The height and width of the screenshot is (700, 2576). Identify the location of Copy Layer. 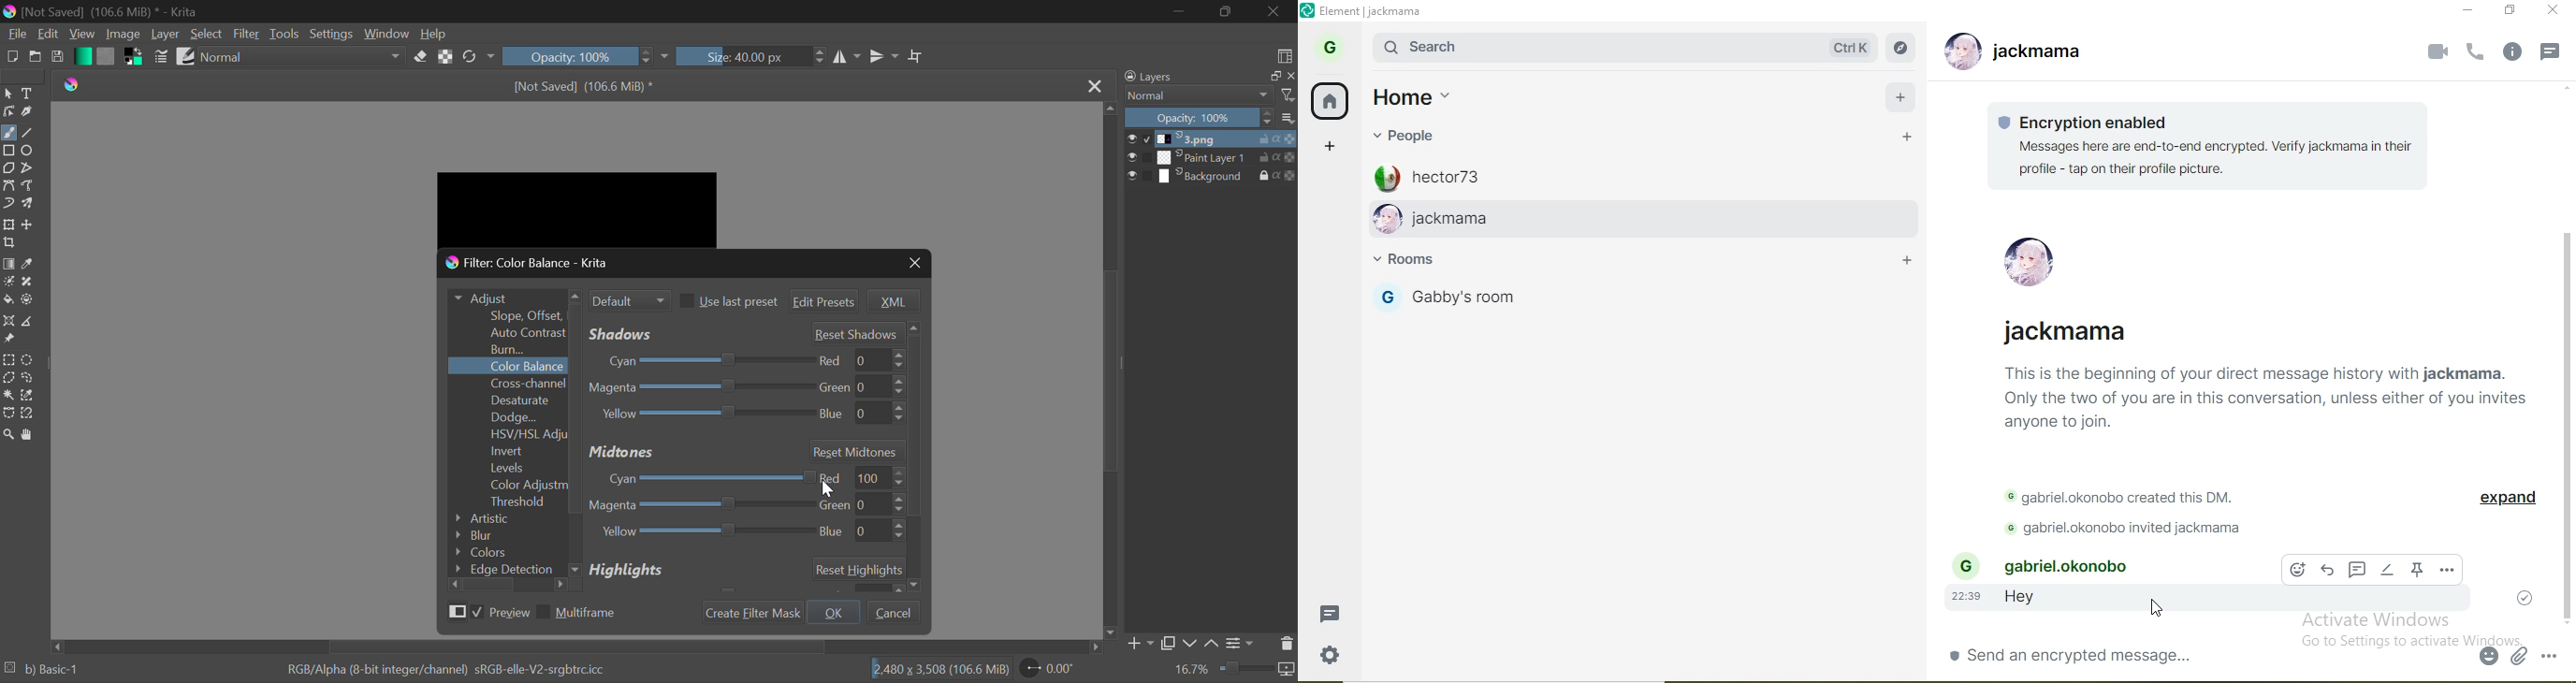
(1172, 643).